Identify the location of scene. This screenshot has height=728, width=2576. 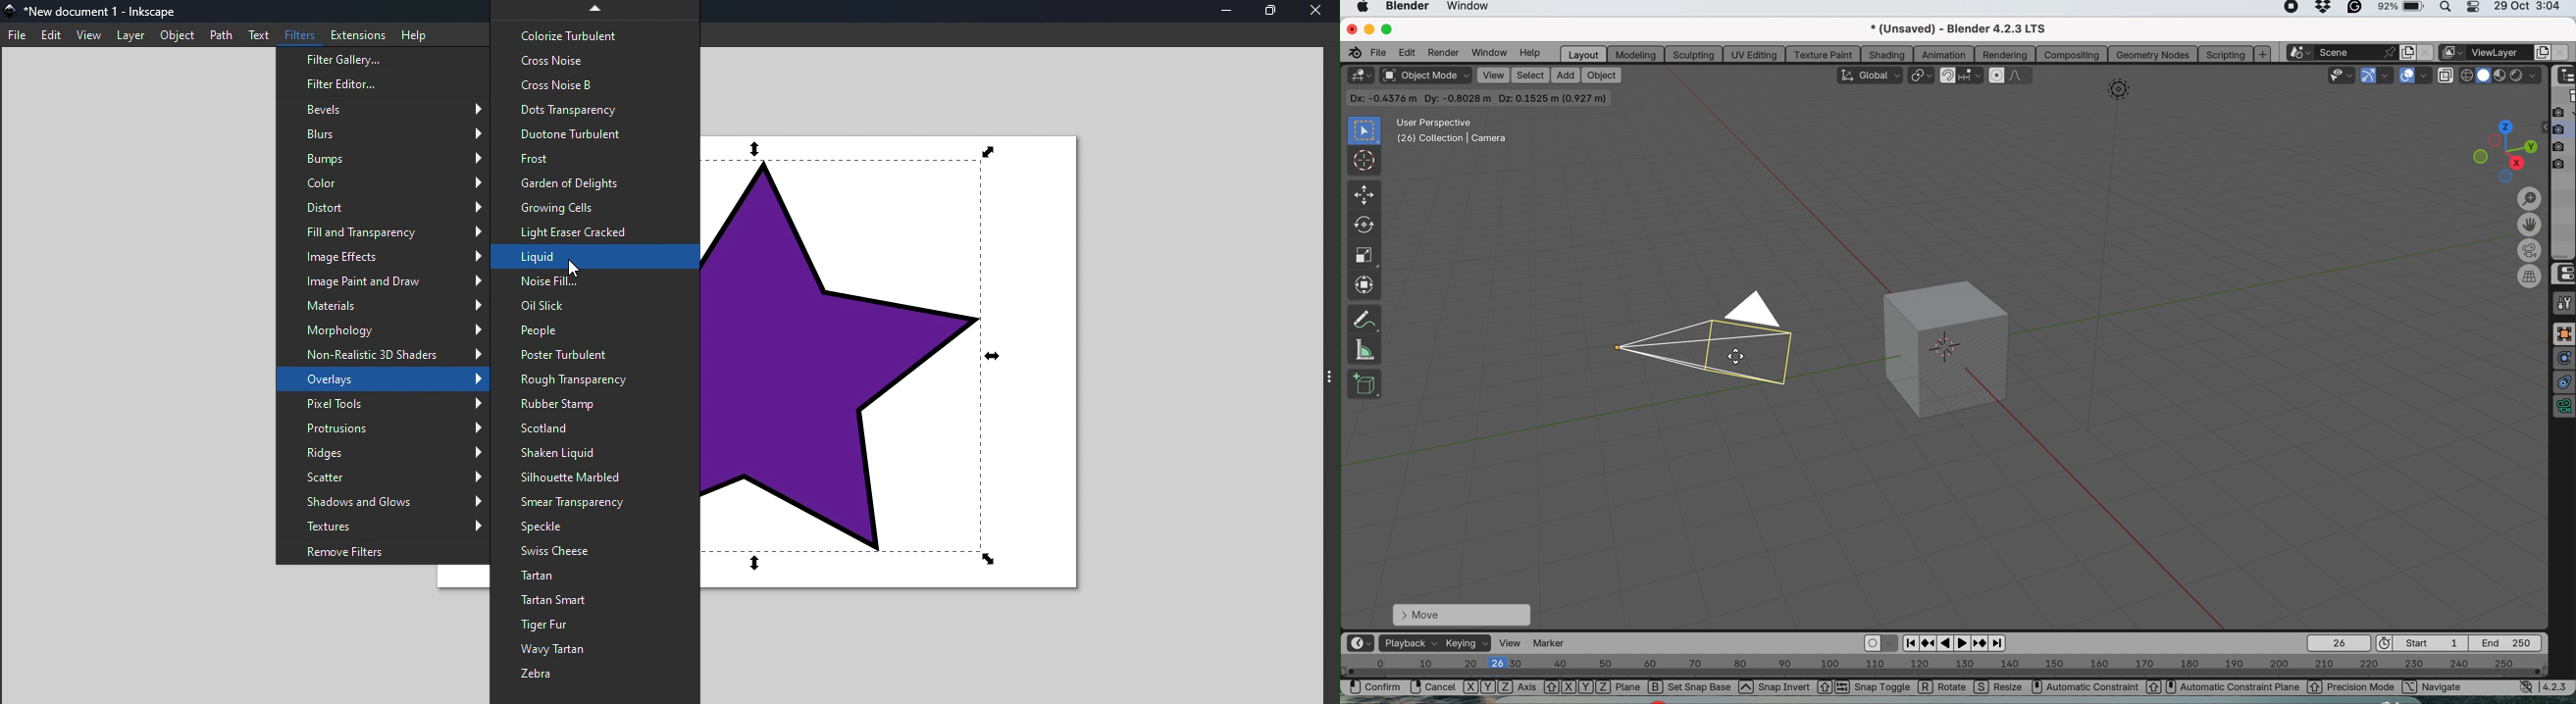
(2360, 52).